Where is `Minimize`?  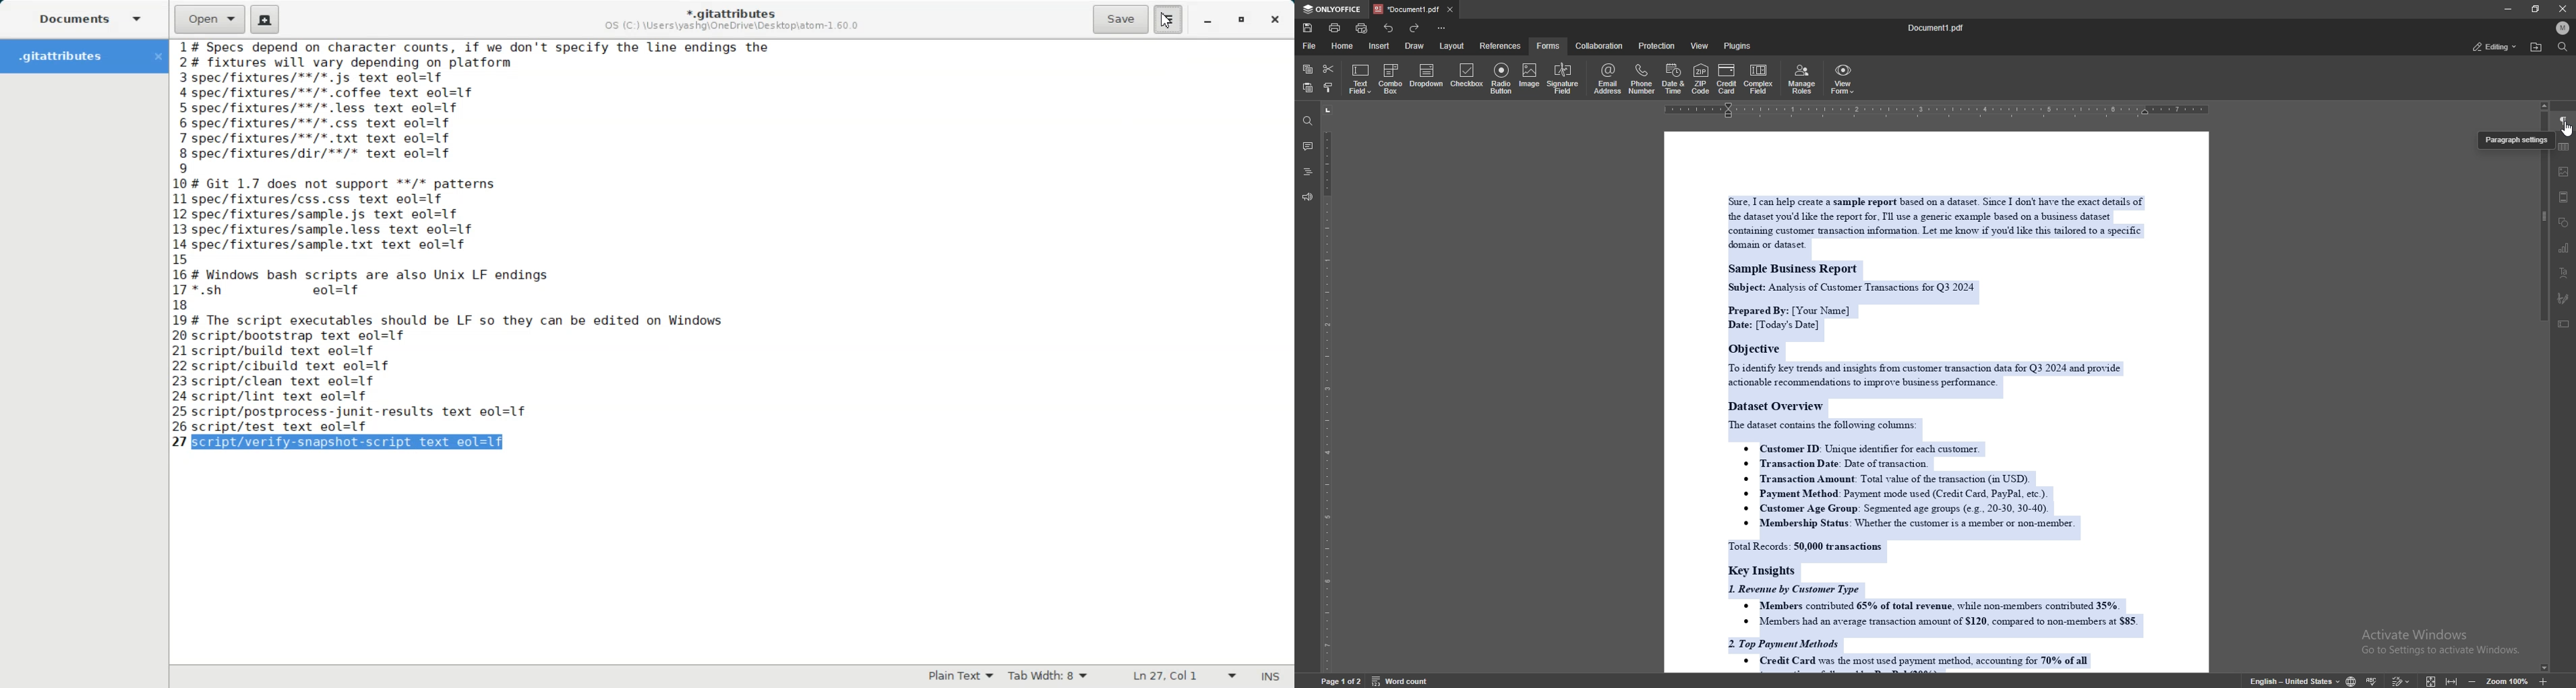
Minimize is located at coordinates (1207, 22).